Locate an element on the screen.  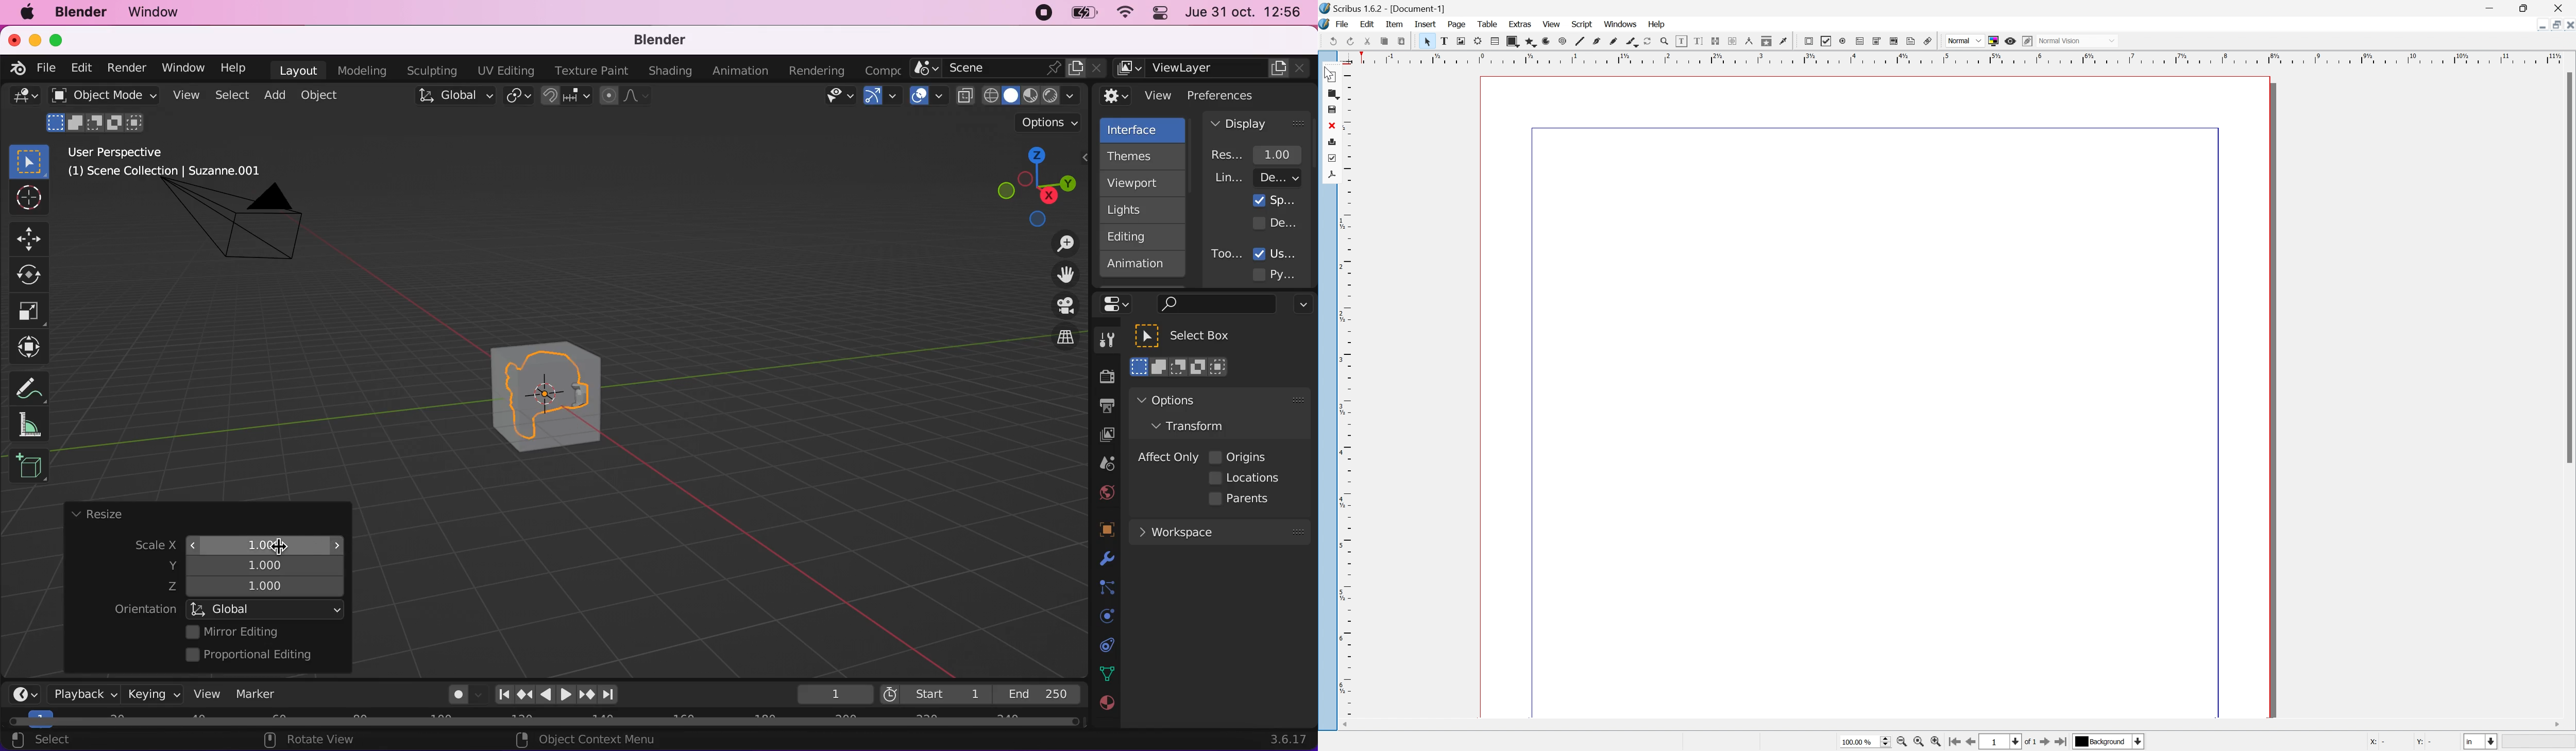
100.00% is located at coordinates (1864, 741).